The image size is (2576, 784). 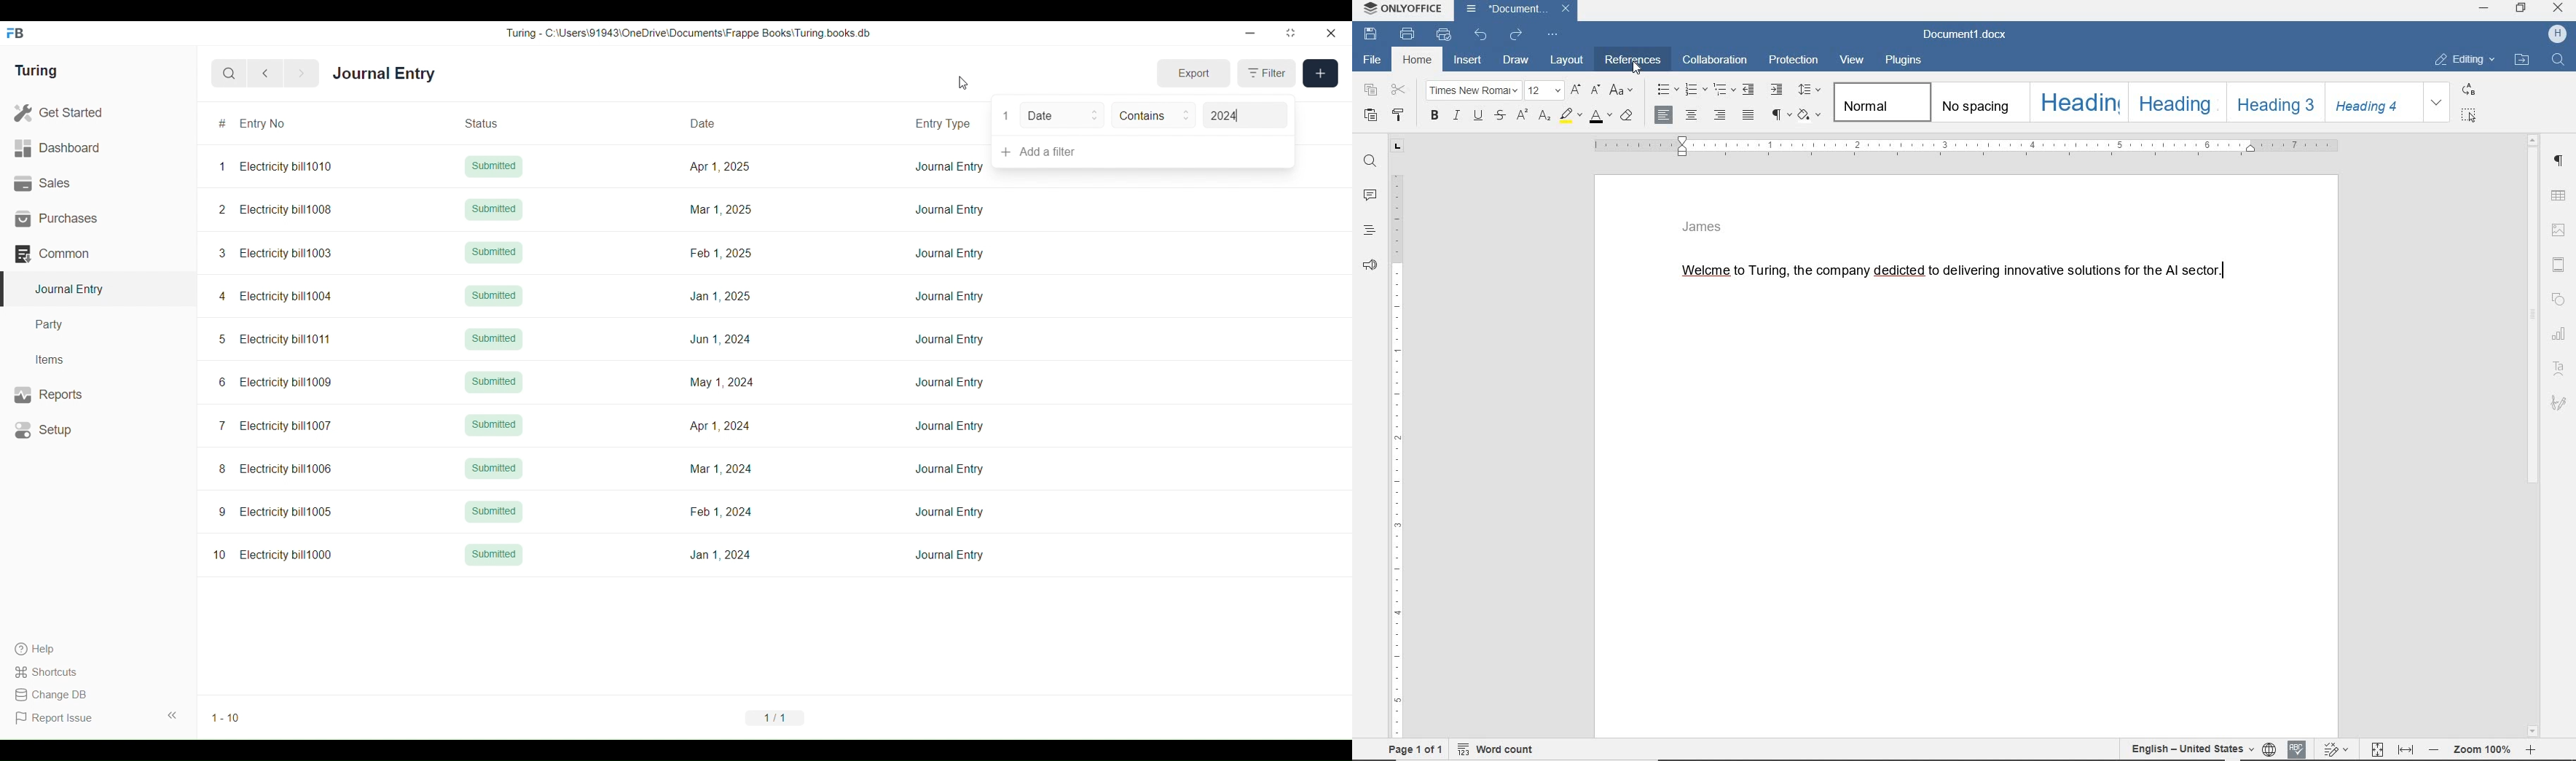 I want to click on highlight color, so click(x=1569, y=116).